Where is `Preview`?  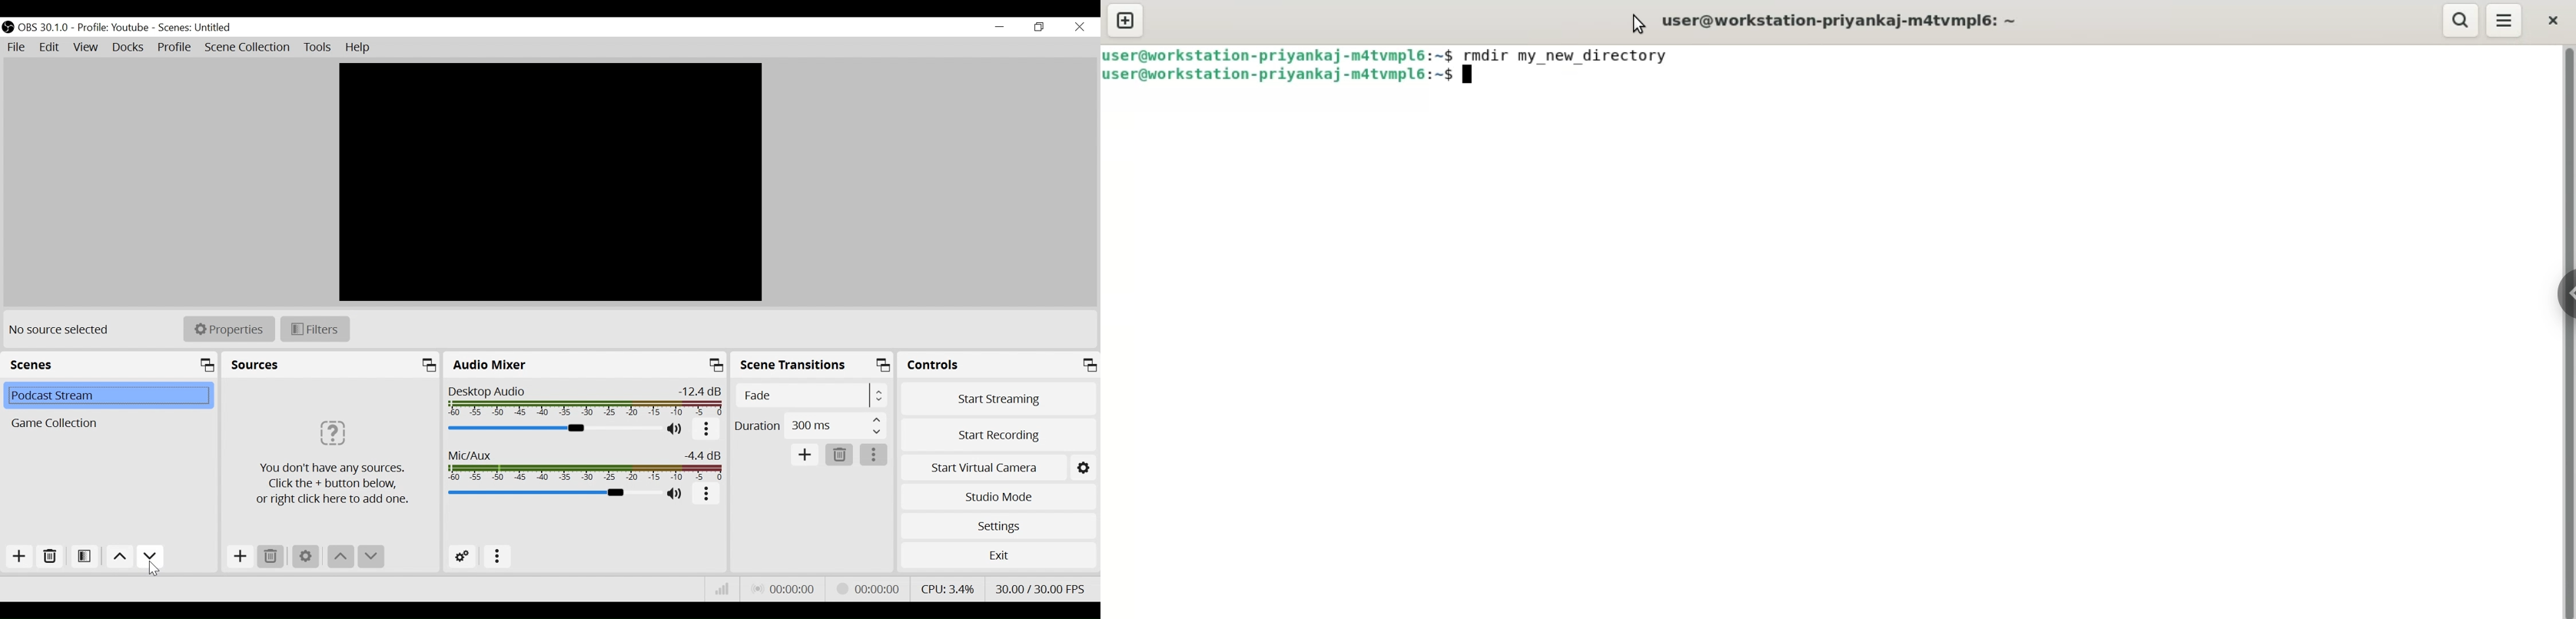 Preview is located at coordinates (552, 182).